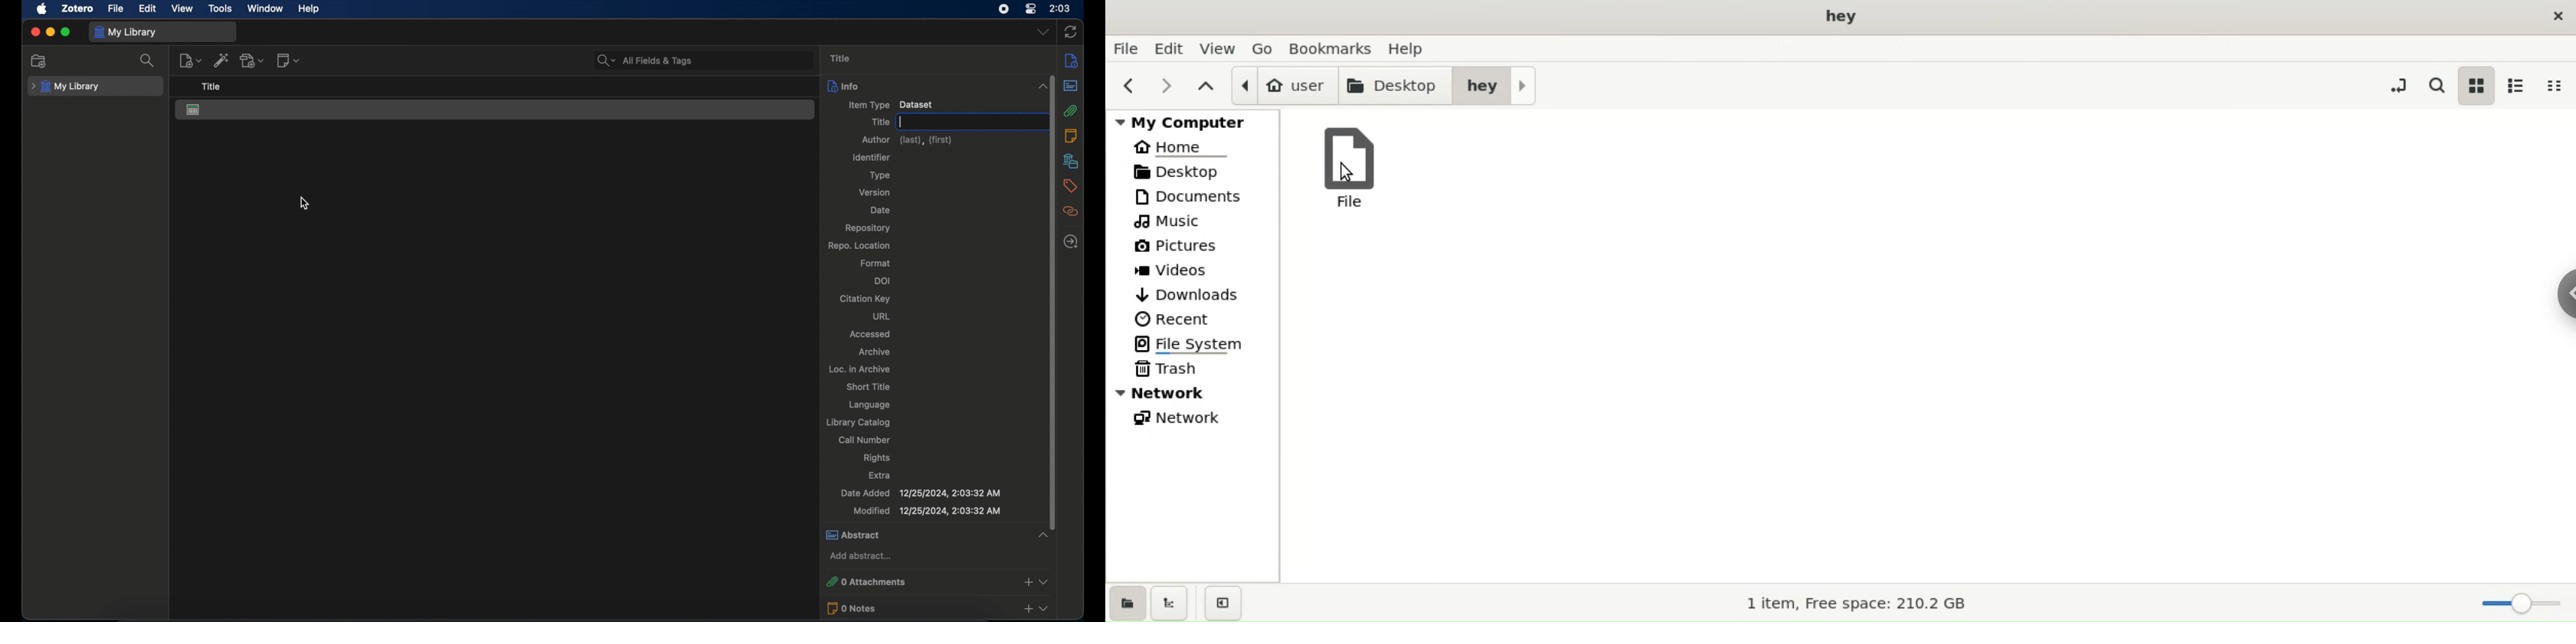 Image resolution: width=2576 pixels, height=644 pixels. Describe the element at coordinates (875, 192) in the screenshot. I see `version` at that location.